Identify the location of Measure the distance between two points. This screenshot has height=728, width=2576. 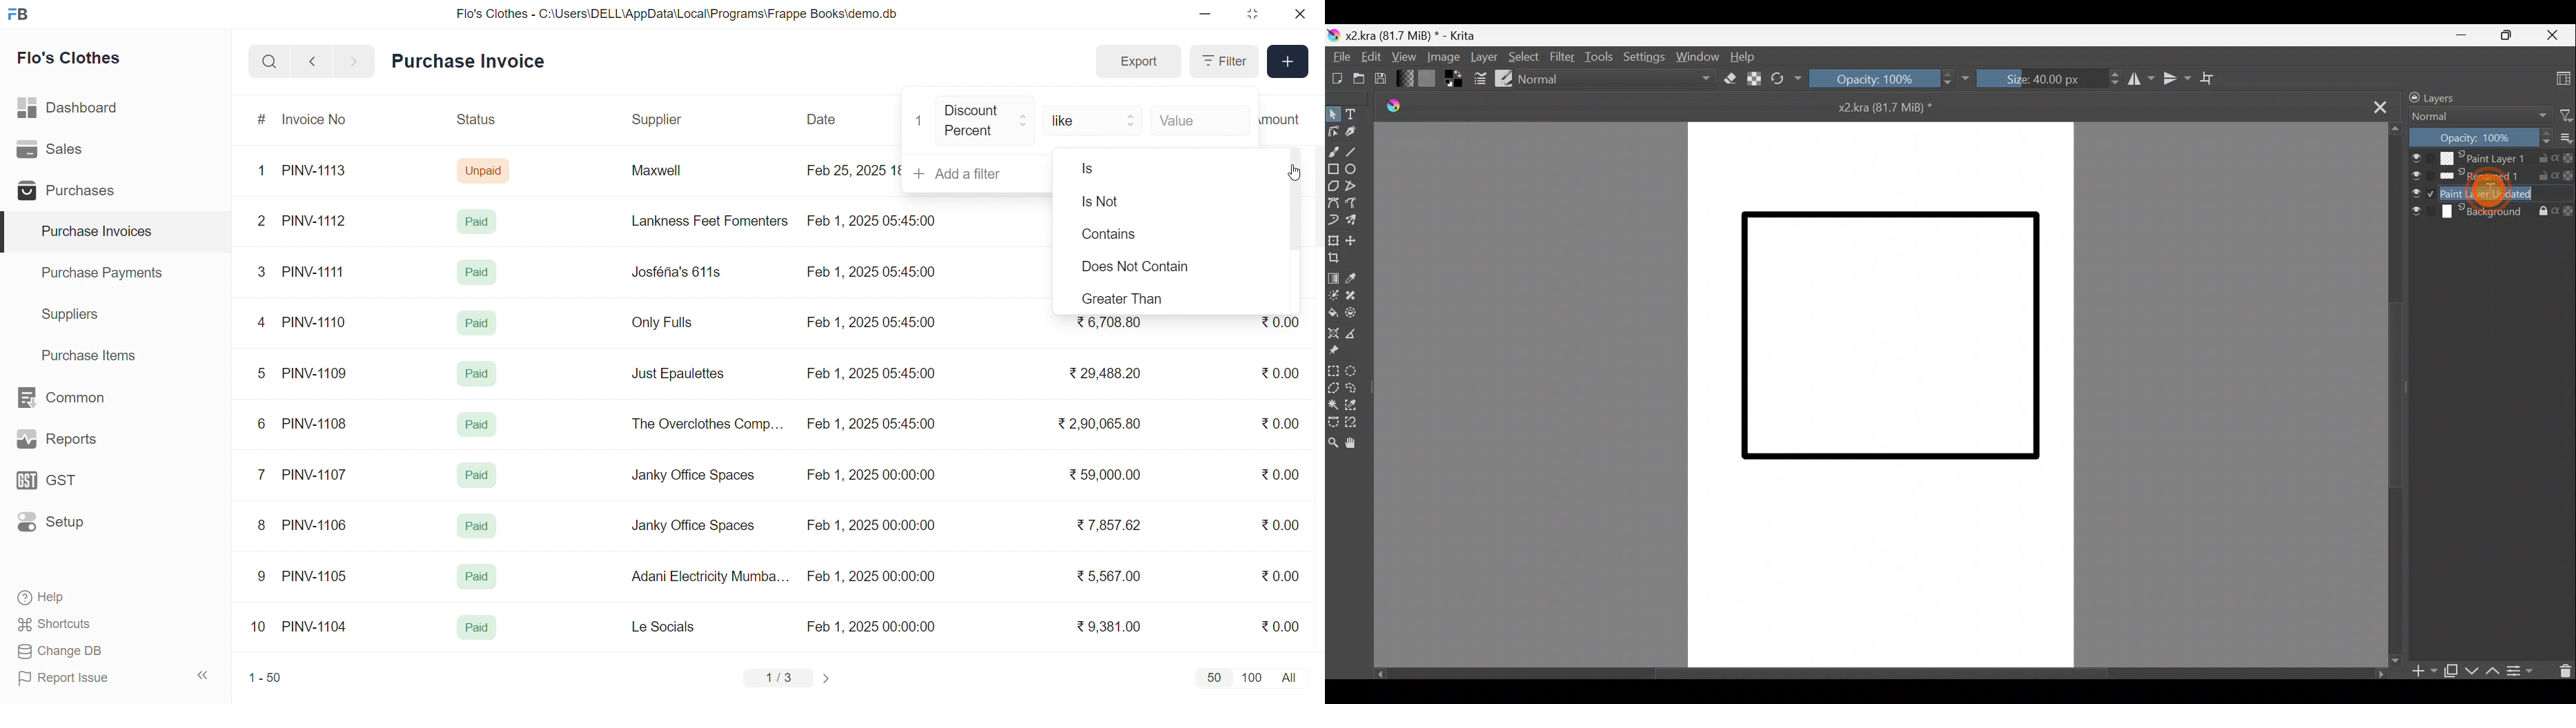
(1358, 334).